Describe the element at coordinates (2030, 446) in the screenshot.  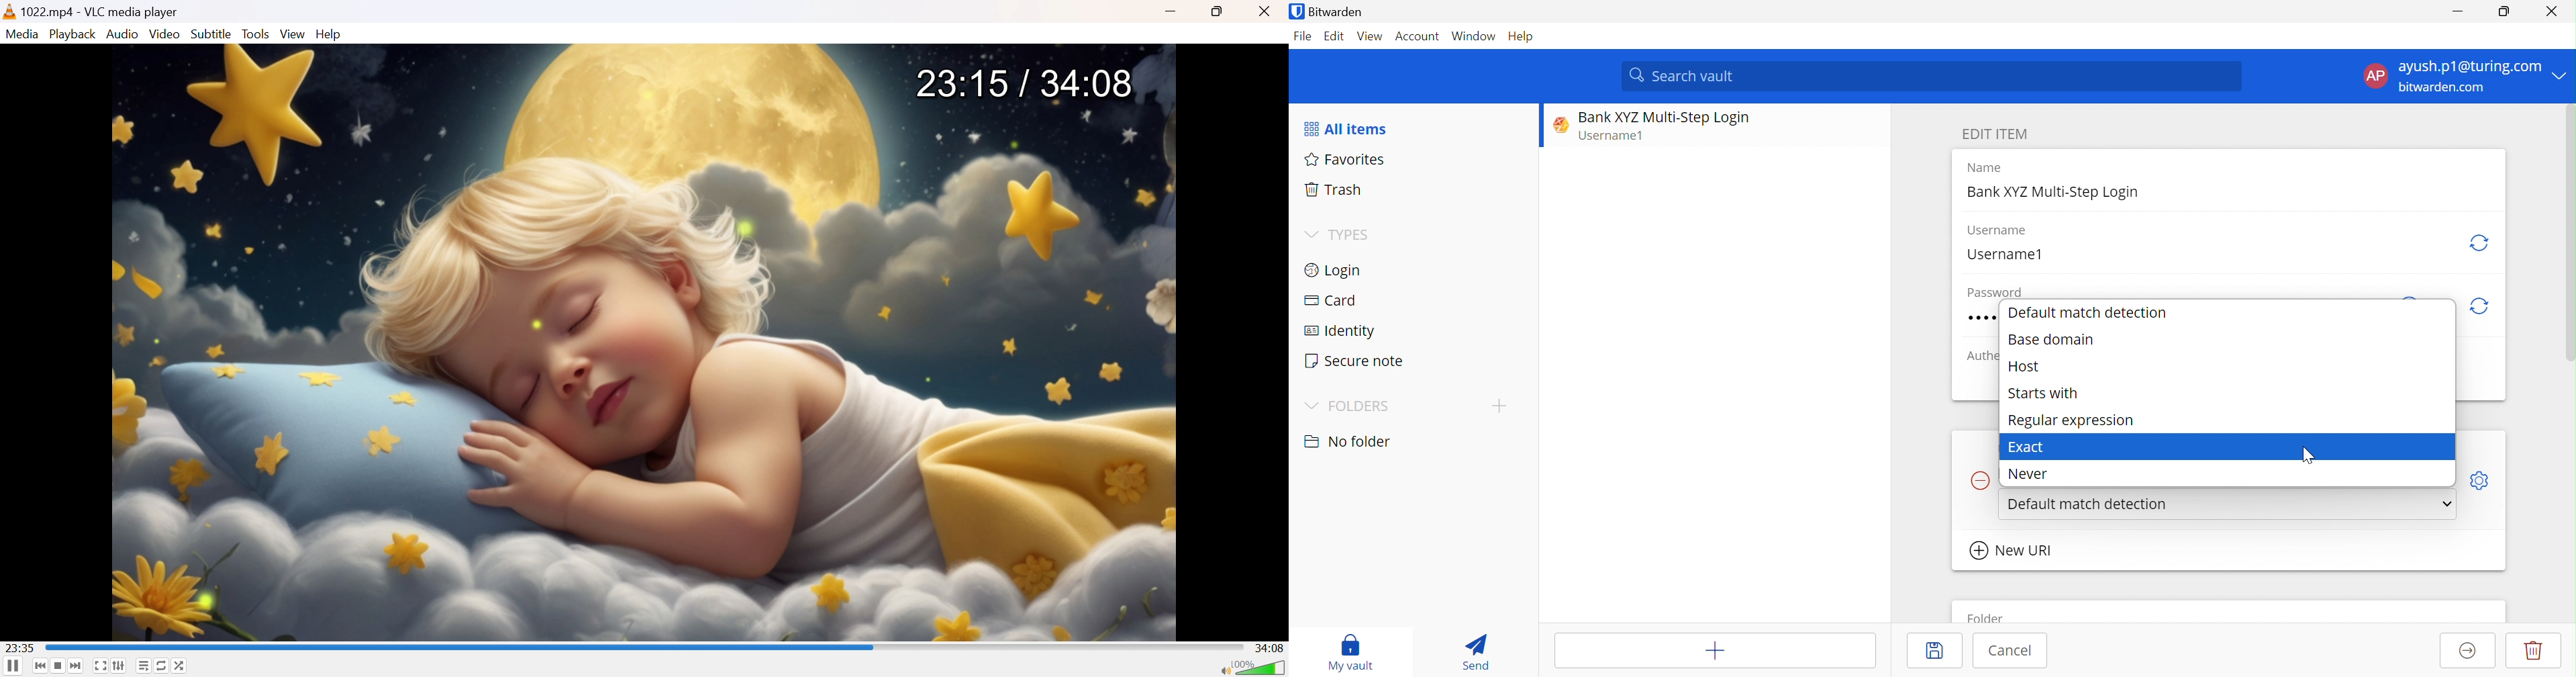
I see `Exact` at that location.